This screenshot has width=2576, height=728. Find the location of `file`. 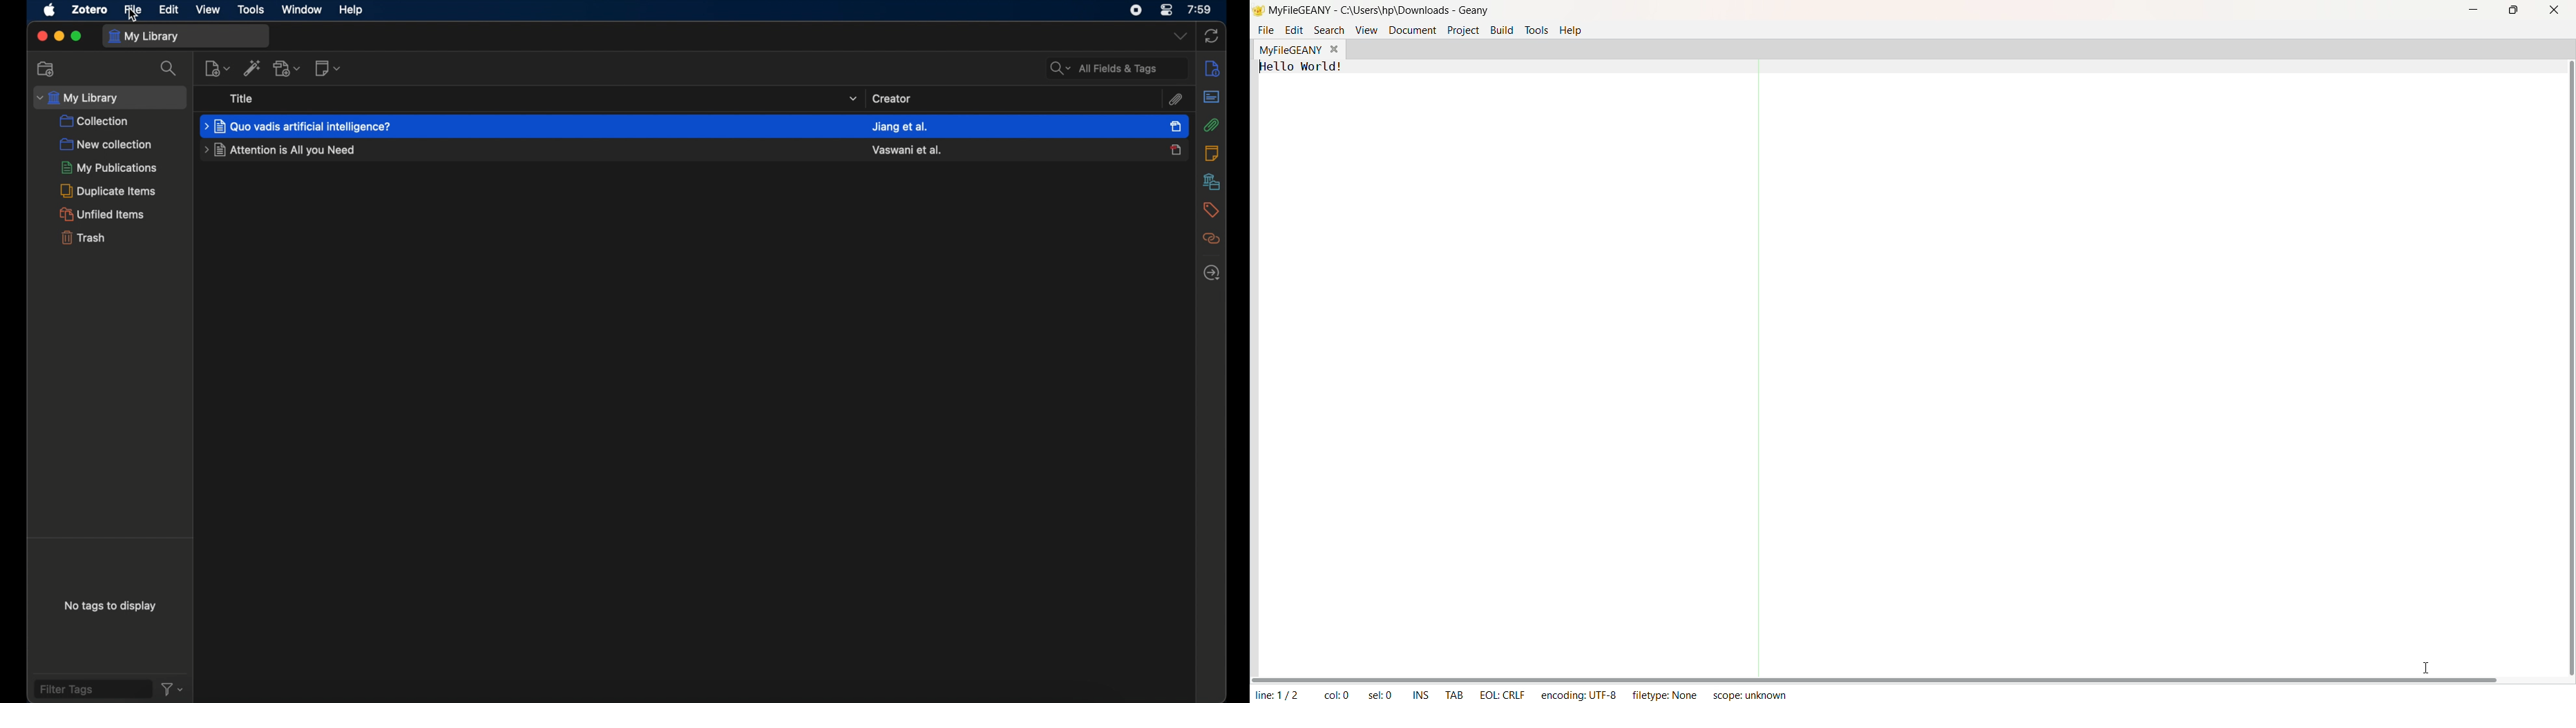

file is located at coordinates (133, 10).